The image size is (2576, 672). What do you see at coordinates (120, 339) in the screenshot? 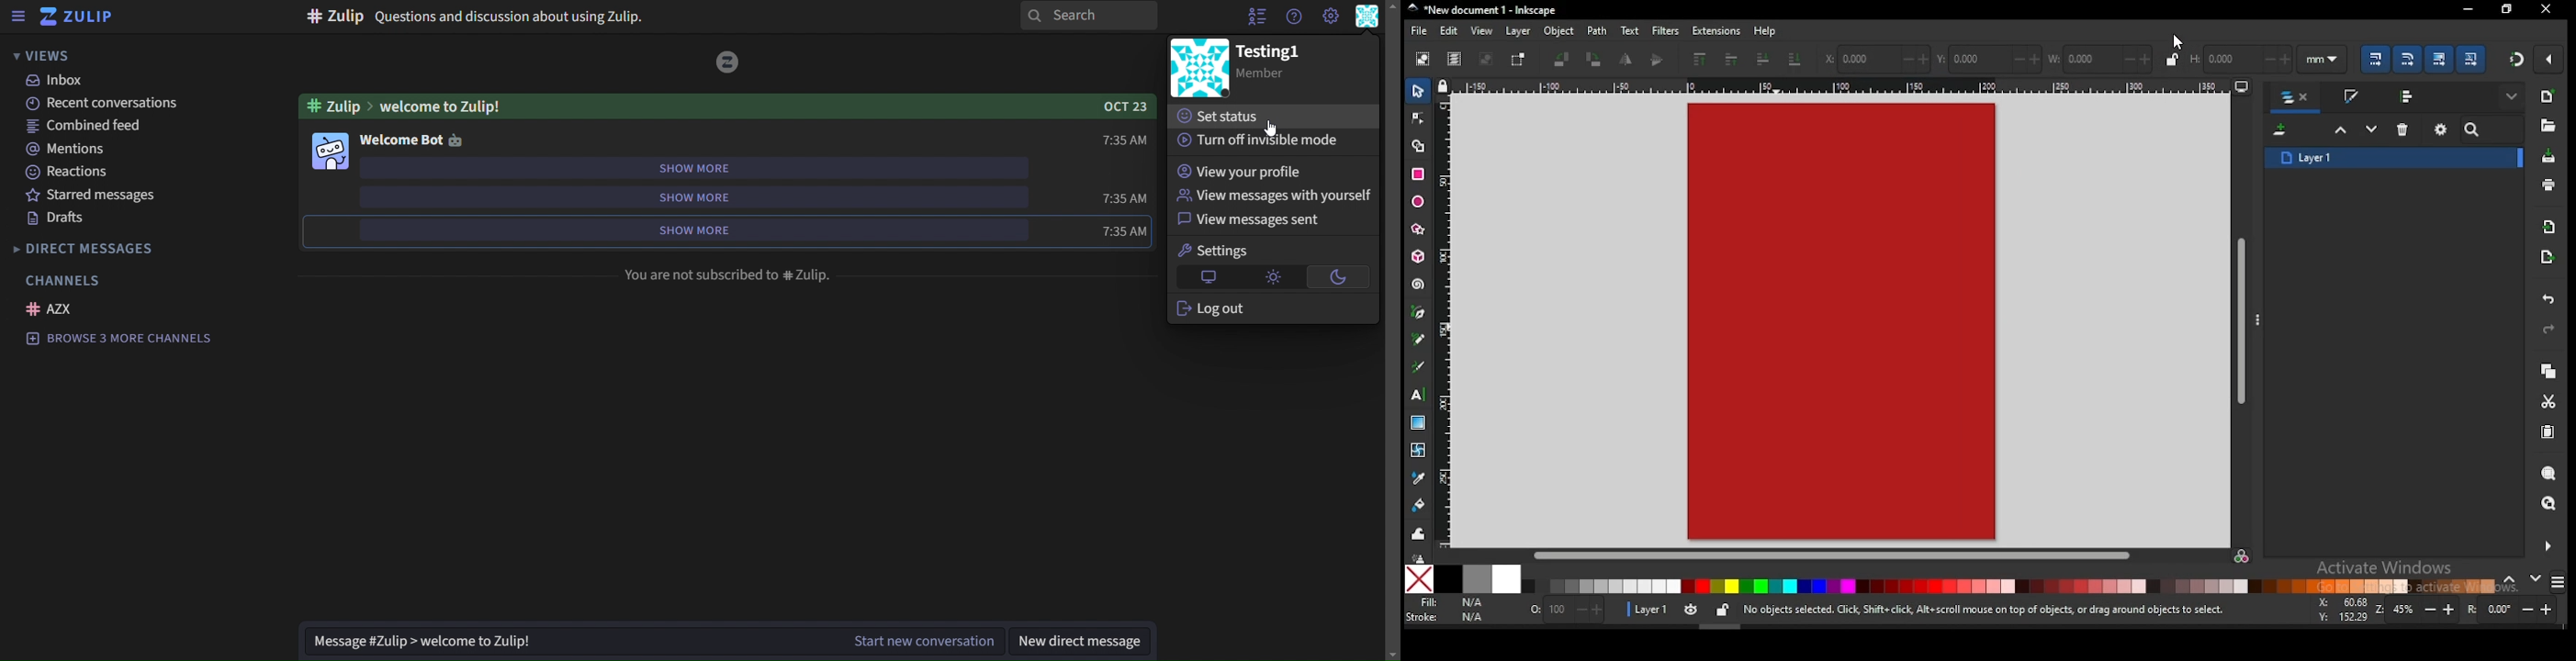
I see `browse 3 more channels` at bounding box center [120, 339].